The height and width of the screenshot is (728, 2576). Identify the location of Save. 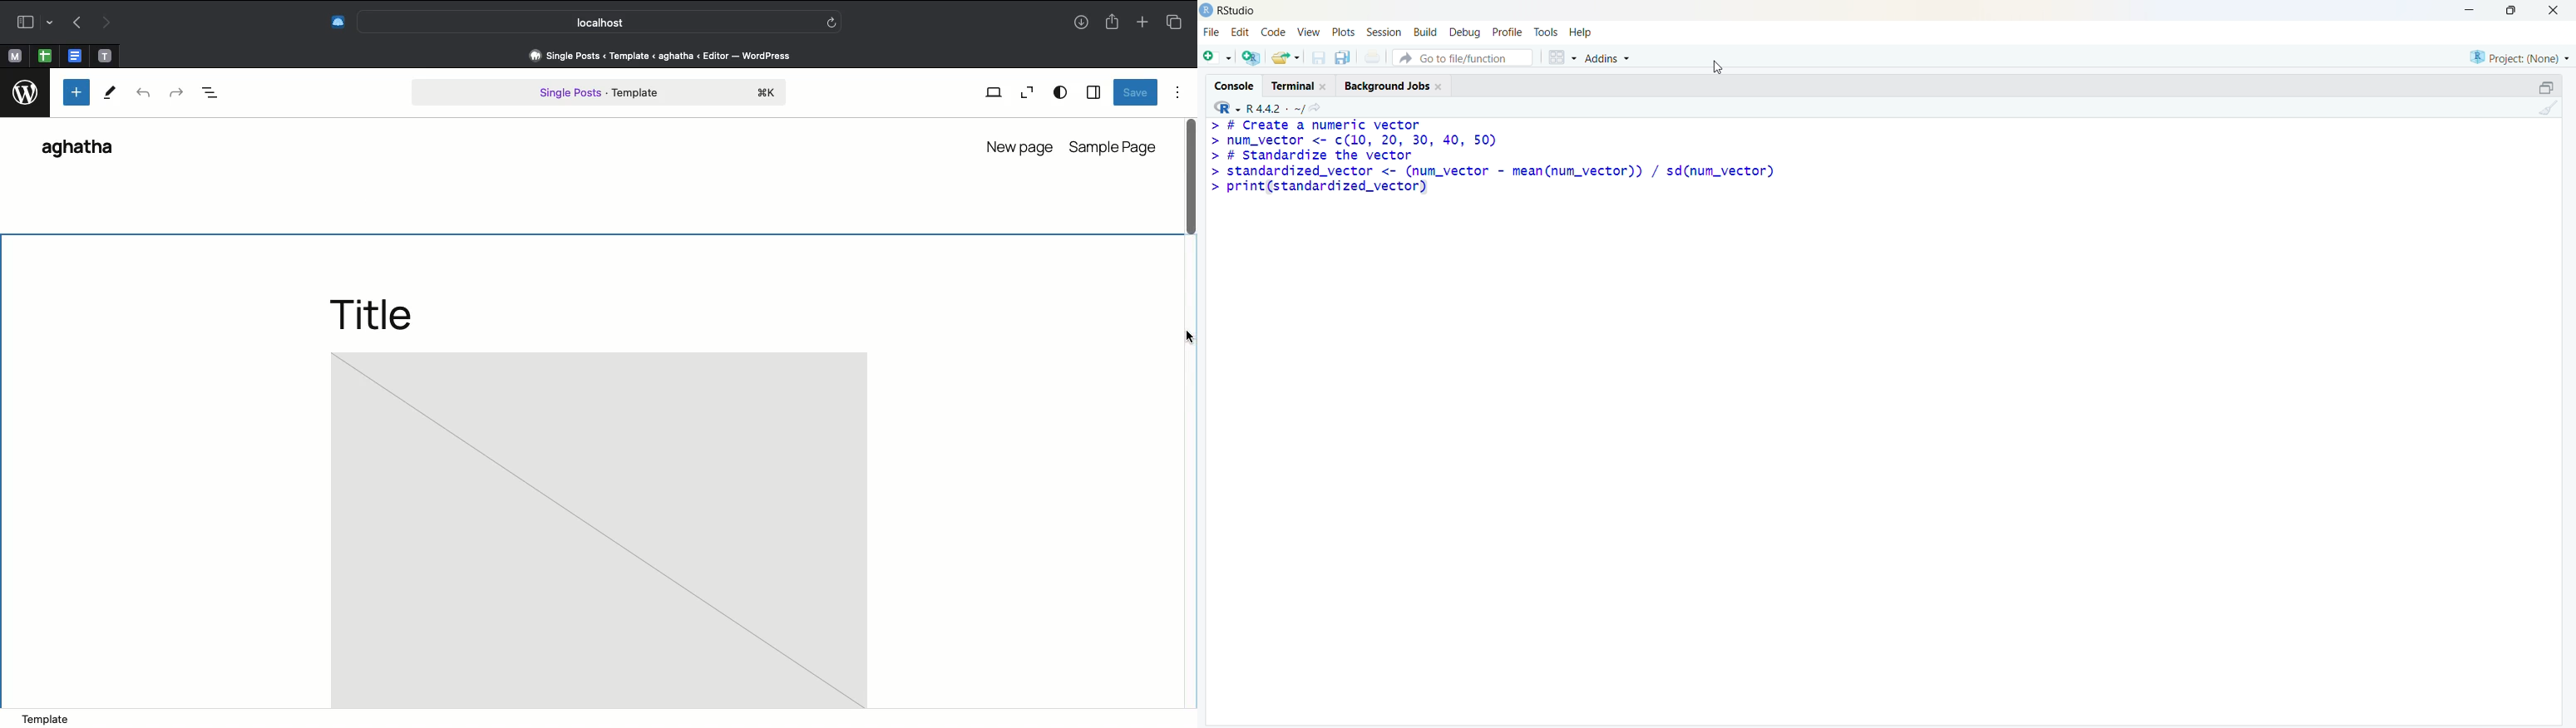
(1134, 92).